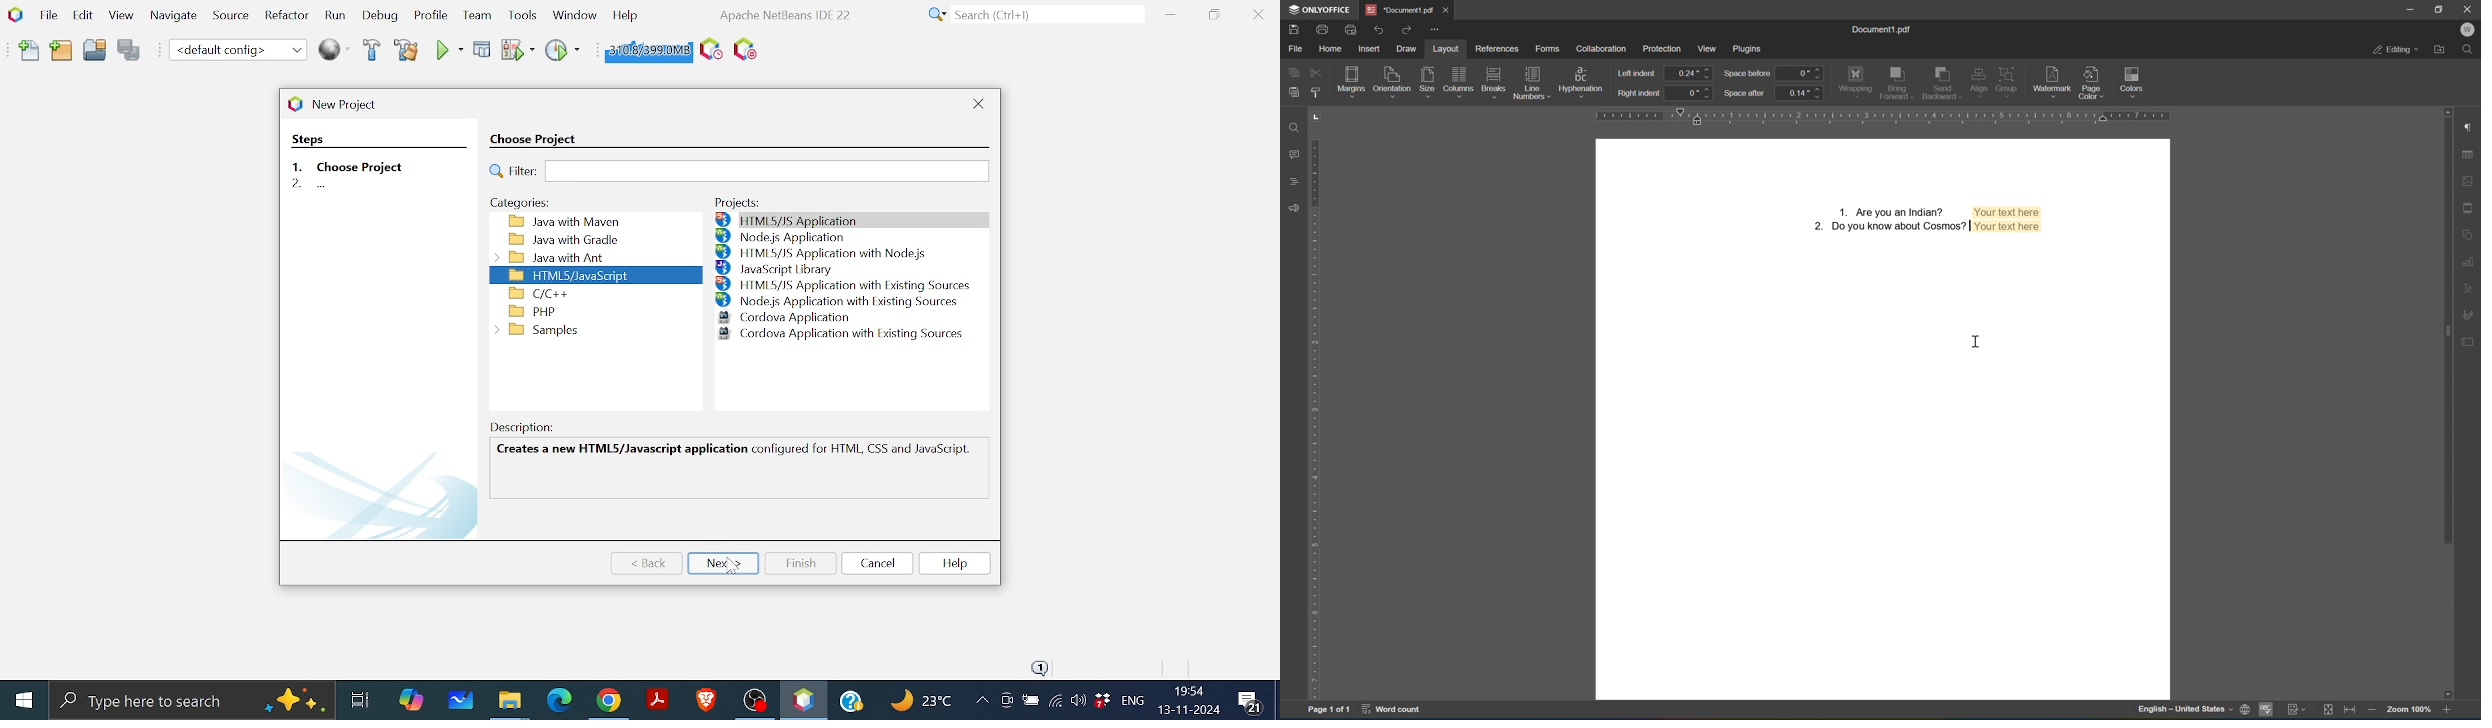 Image resolution: width=2492 pixels, height=728 pixels. Describe the element at coordinates (475, 16) in the screenshot. I see `Team` at that location.